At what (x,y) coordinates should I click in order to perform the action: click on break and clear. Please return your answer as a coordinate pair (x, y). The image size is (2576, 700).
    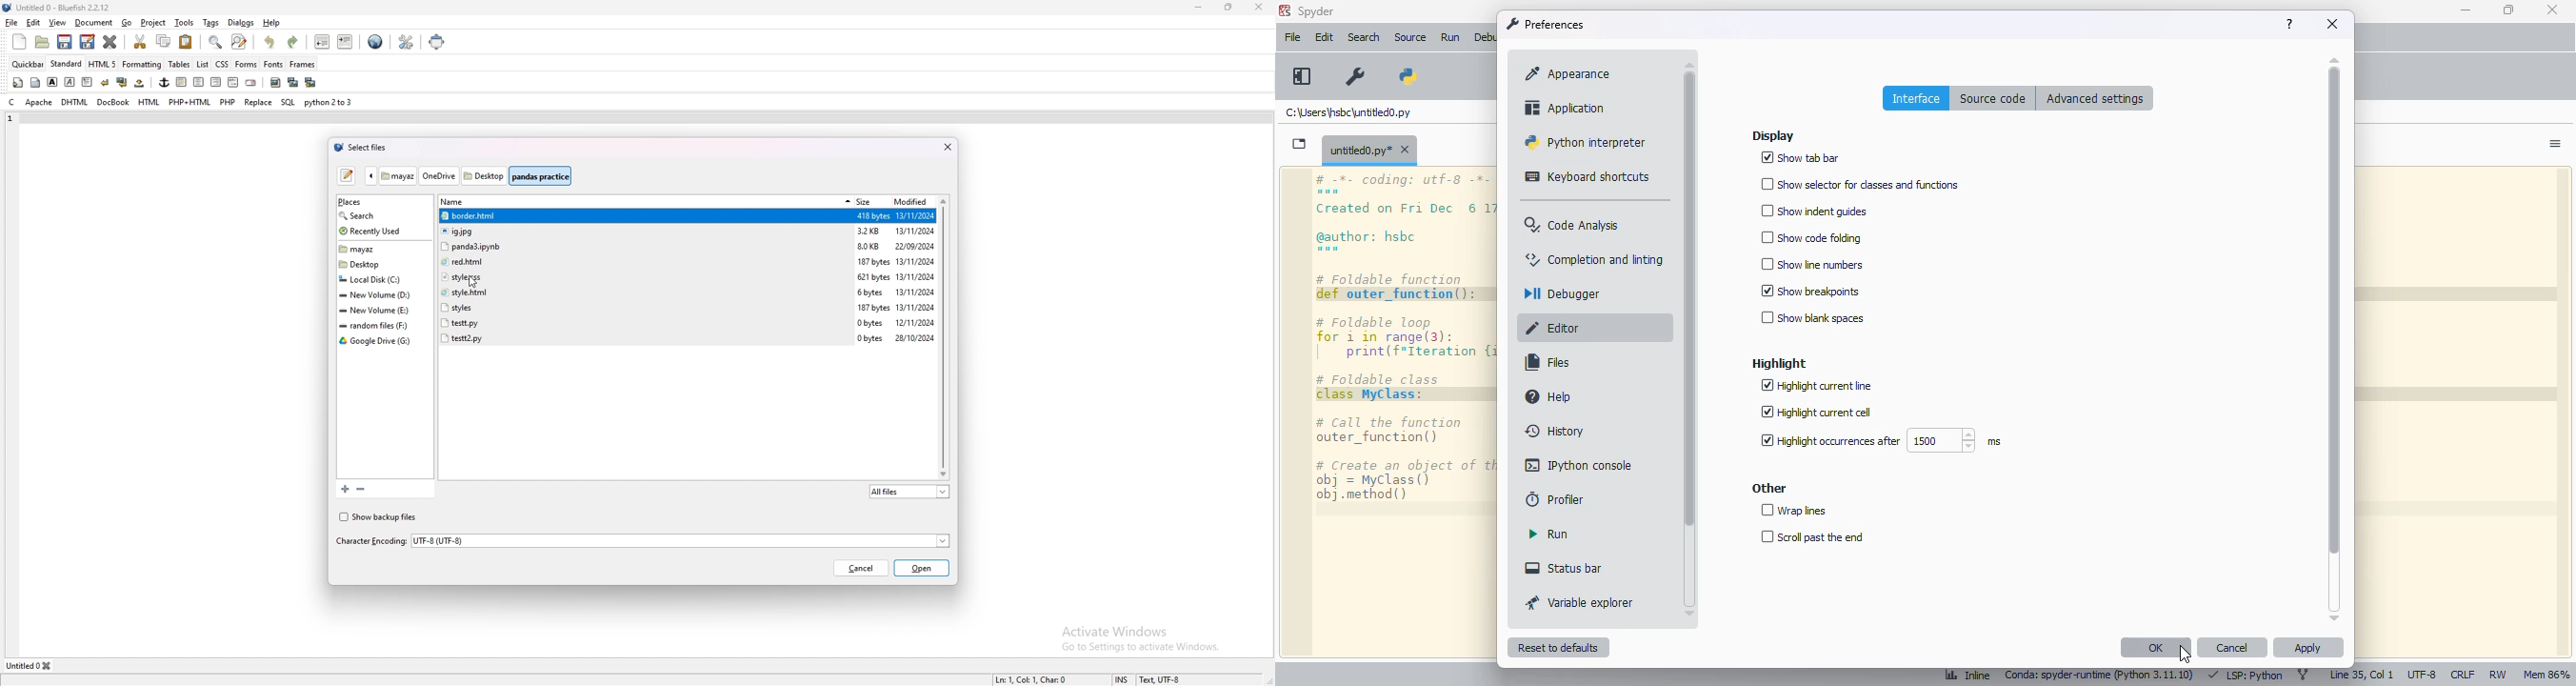
    Looking at the image, I should click on (123, 82).